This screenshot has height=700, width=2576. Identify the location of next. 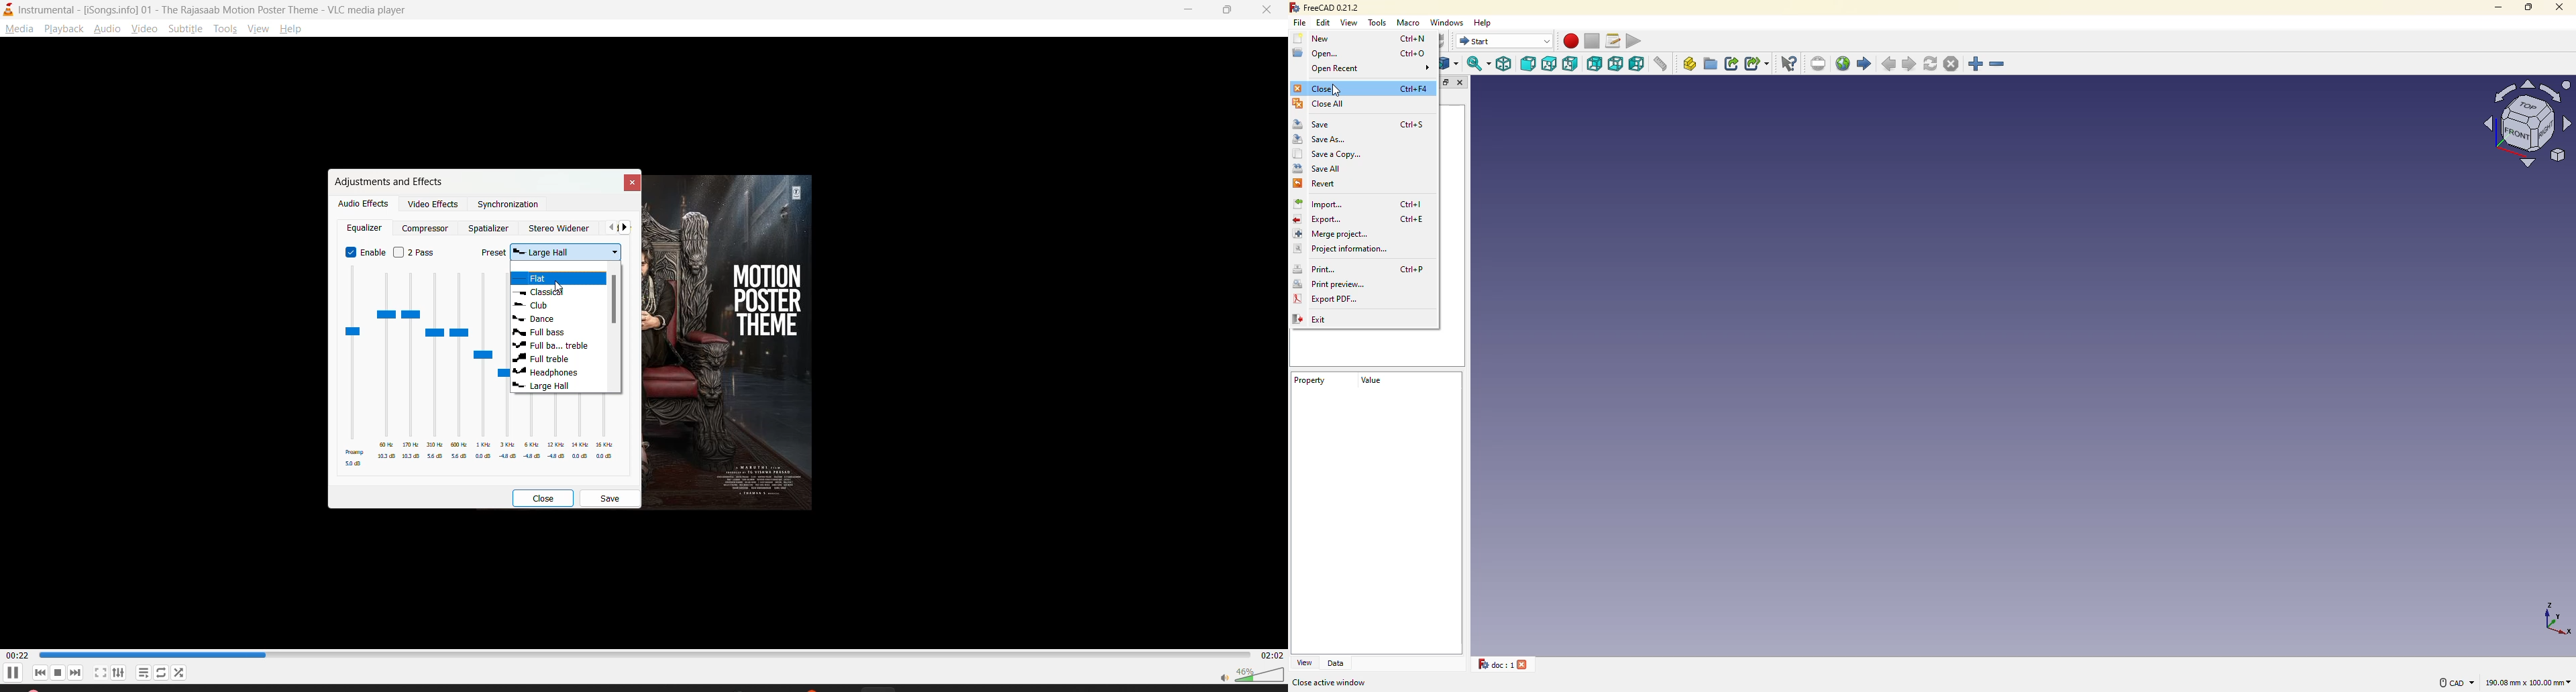
(78, 673).